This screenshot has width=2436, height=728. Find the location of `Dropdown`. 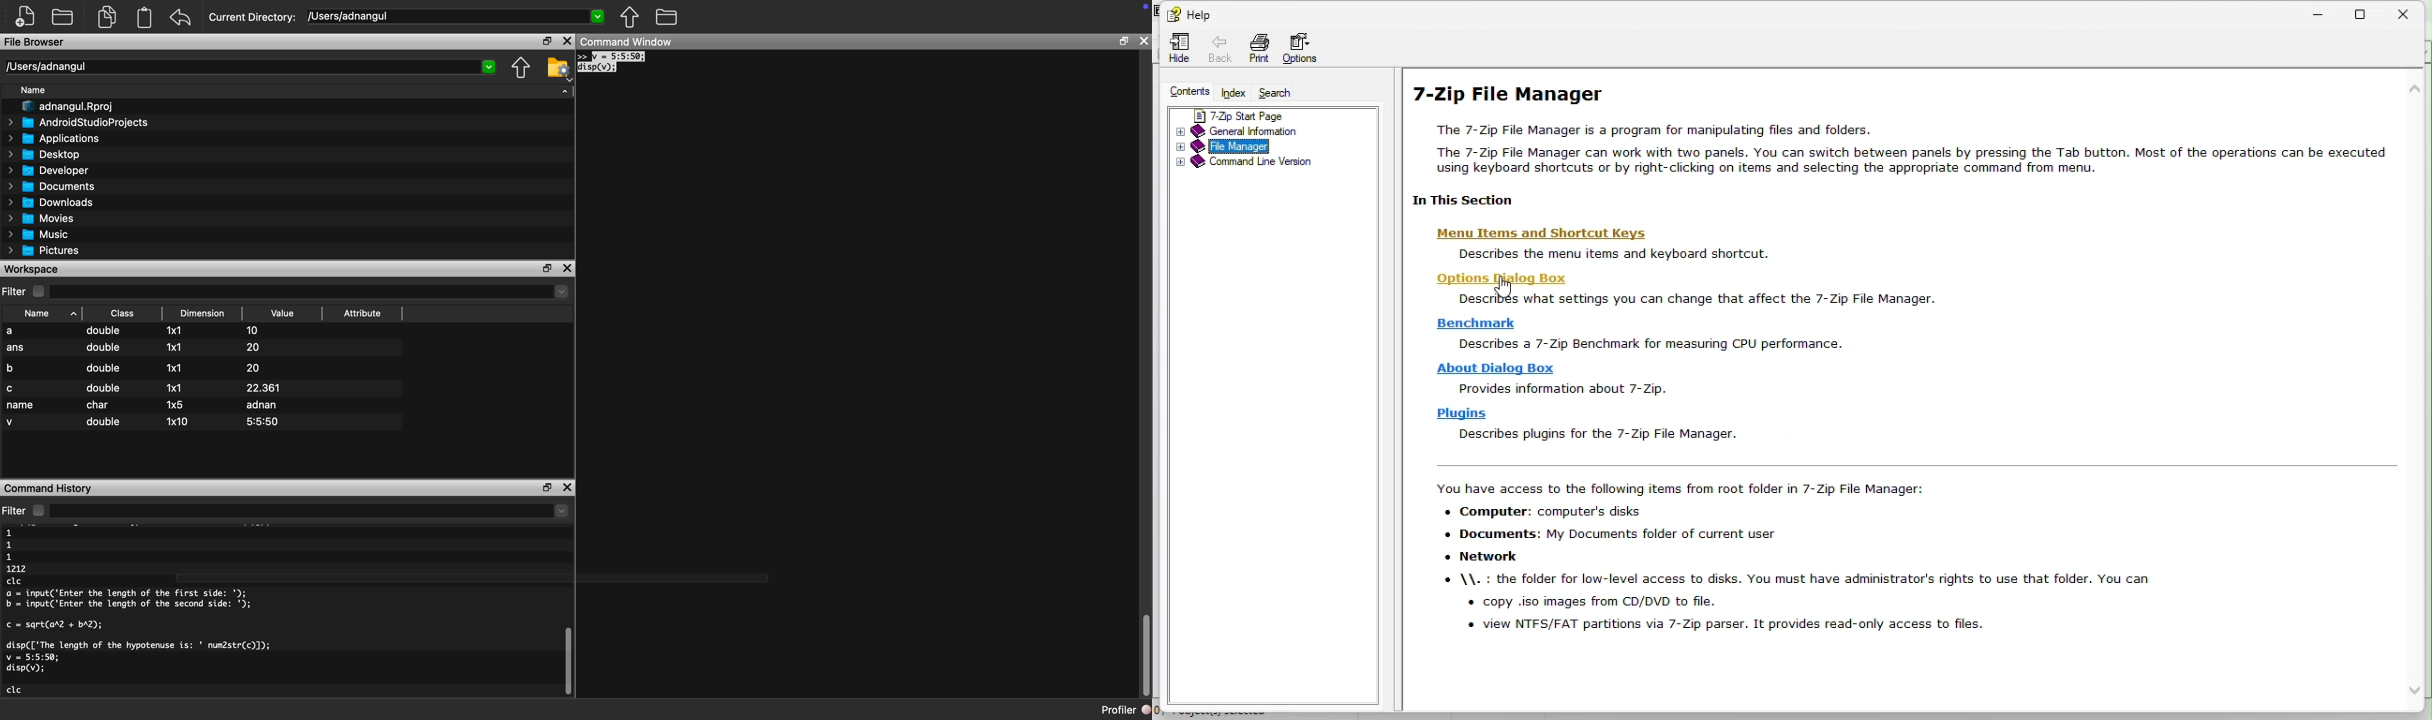

Dropdown is located at coordinates (564, 90).